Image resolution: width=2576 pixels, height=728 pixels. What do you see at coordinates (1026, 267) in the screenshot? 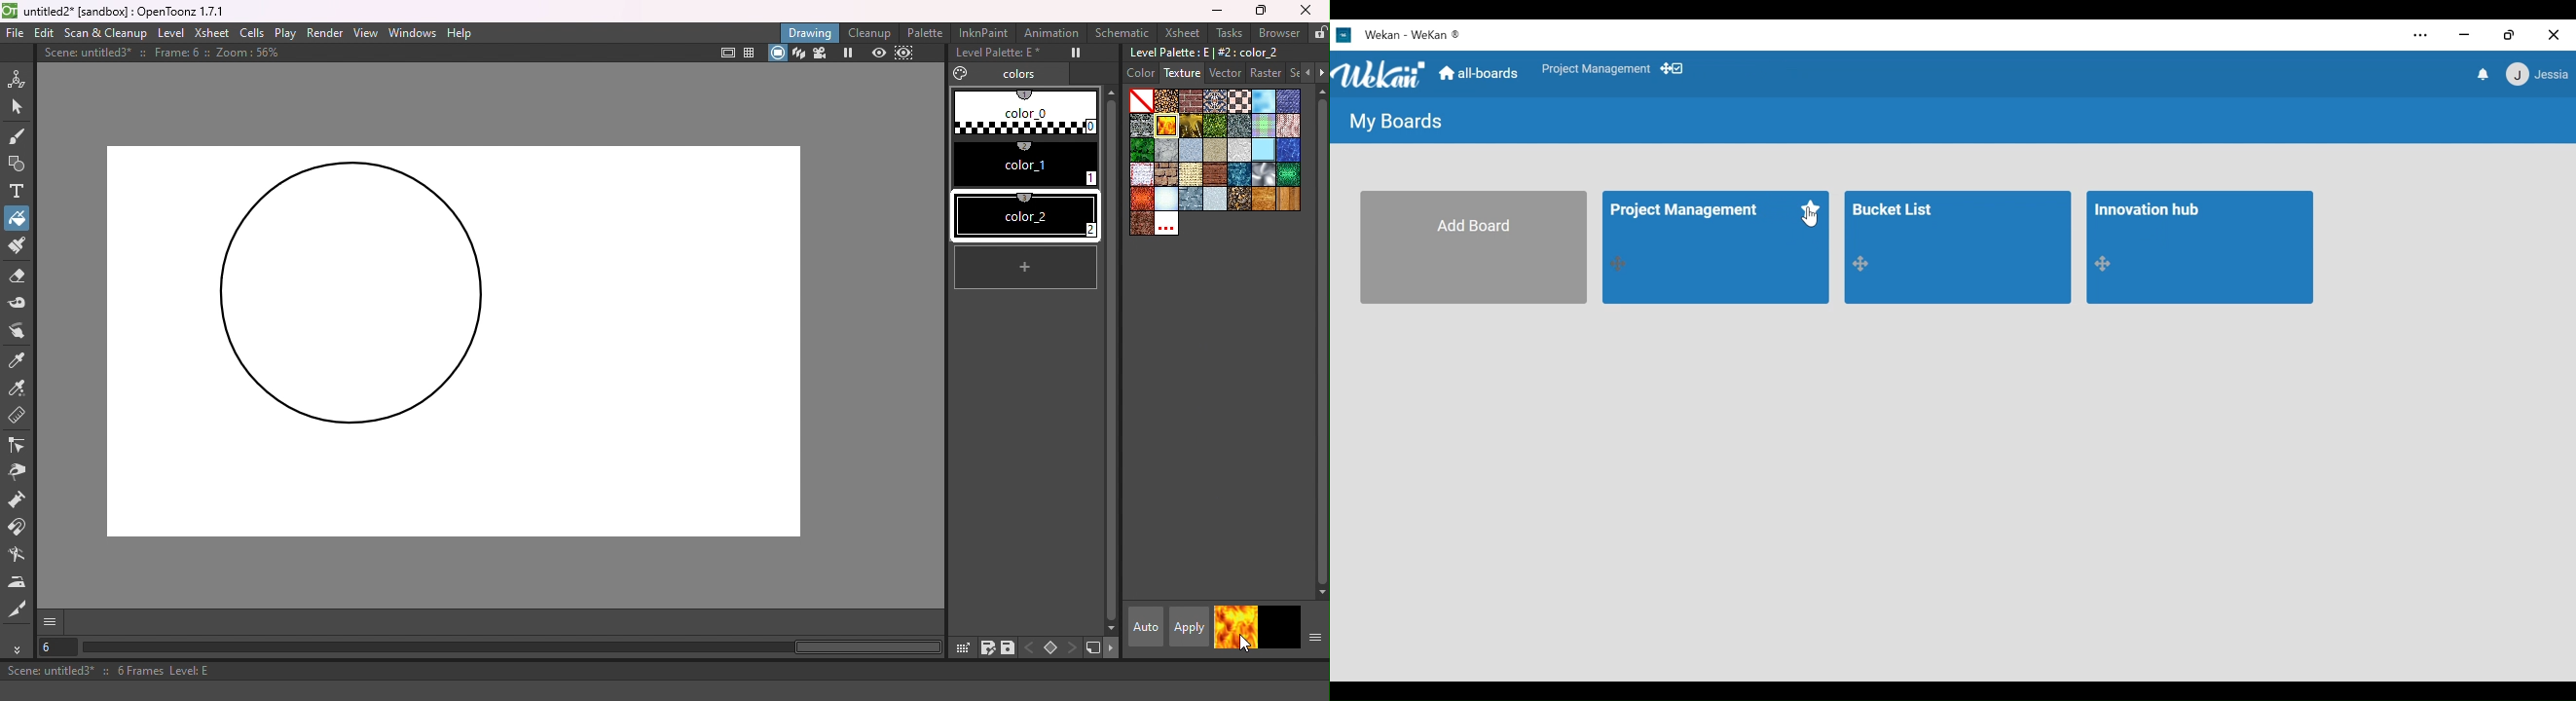
I see `new style` at bounding box center [1026, 267].